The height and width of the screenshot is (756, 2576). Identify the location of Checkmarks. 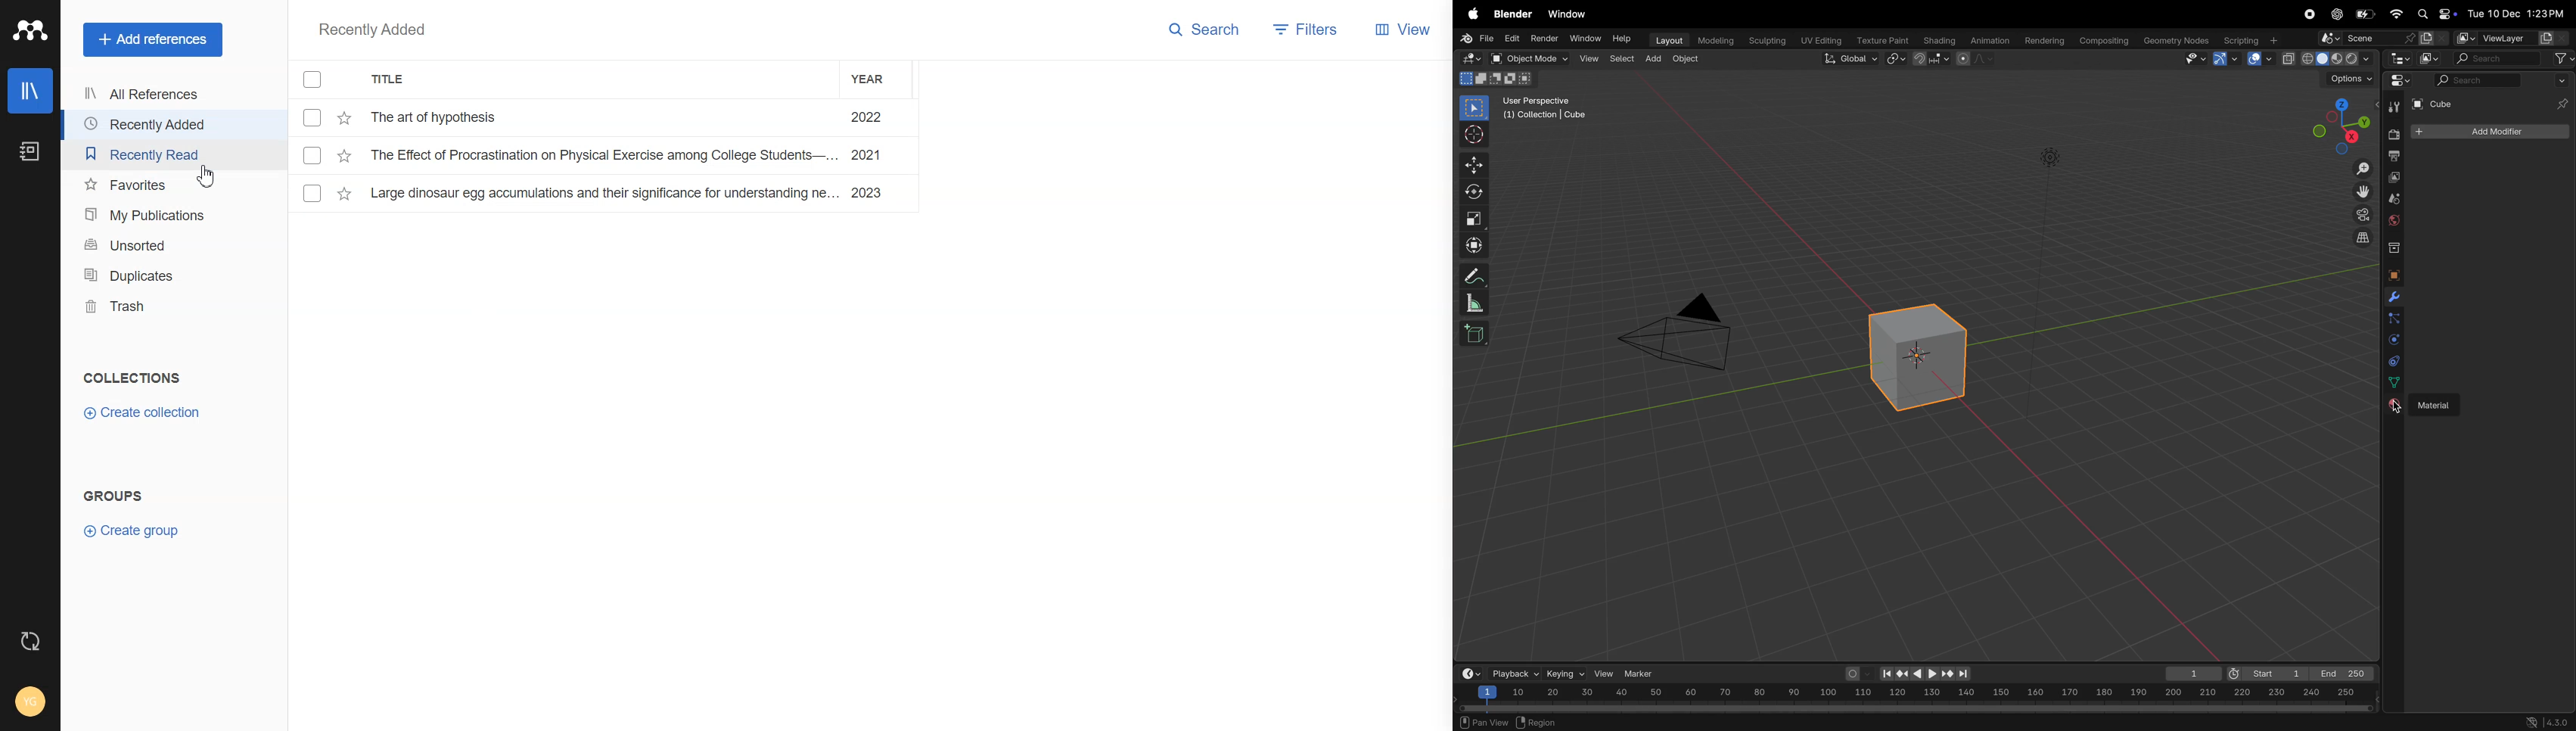
(315, 80).